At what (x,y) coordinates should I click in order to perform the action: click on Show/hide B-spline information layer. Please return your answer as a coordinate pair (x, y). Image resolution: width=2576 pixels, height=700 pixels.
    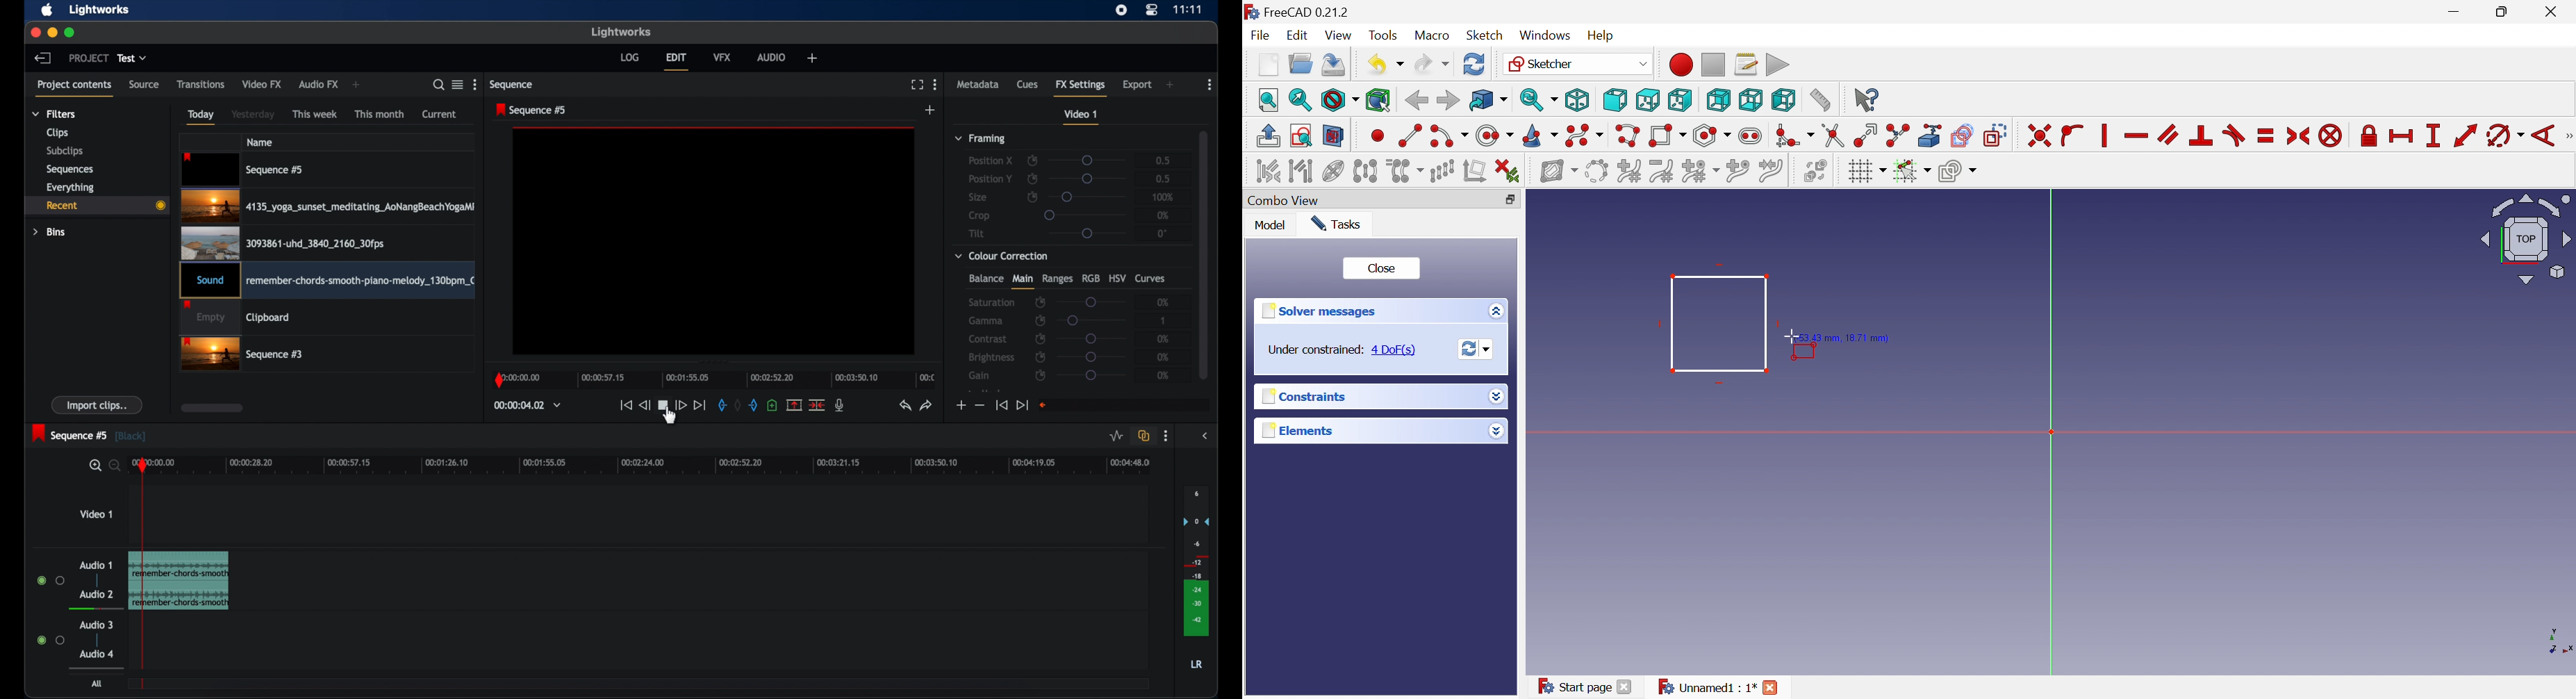
    Looking at the image, I should click on (1559, 171).